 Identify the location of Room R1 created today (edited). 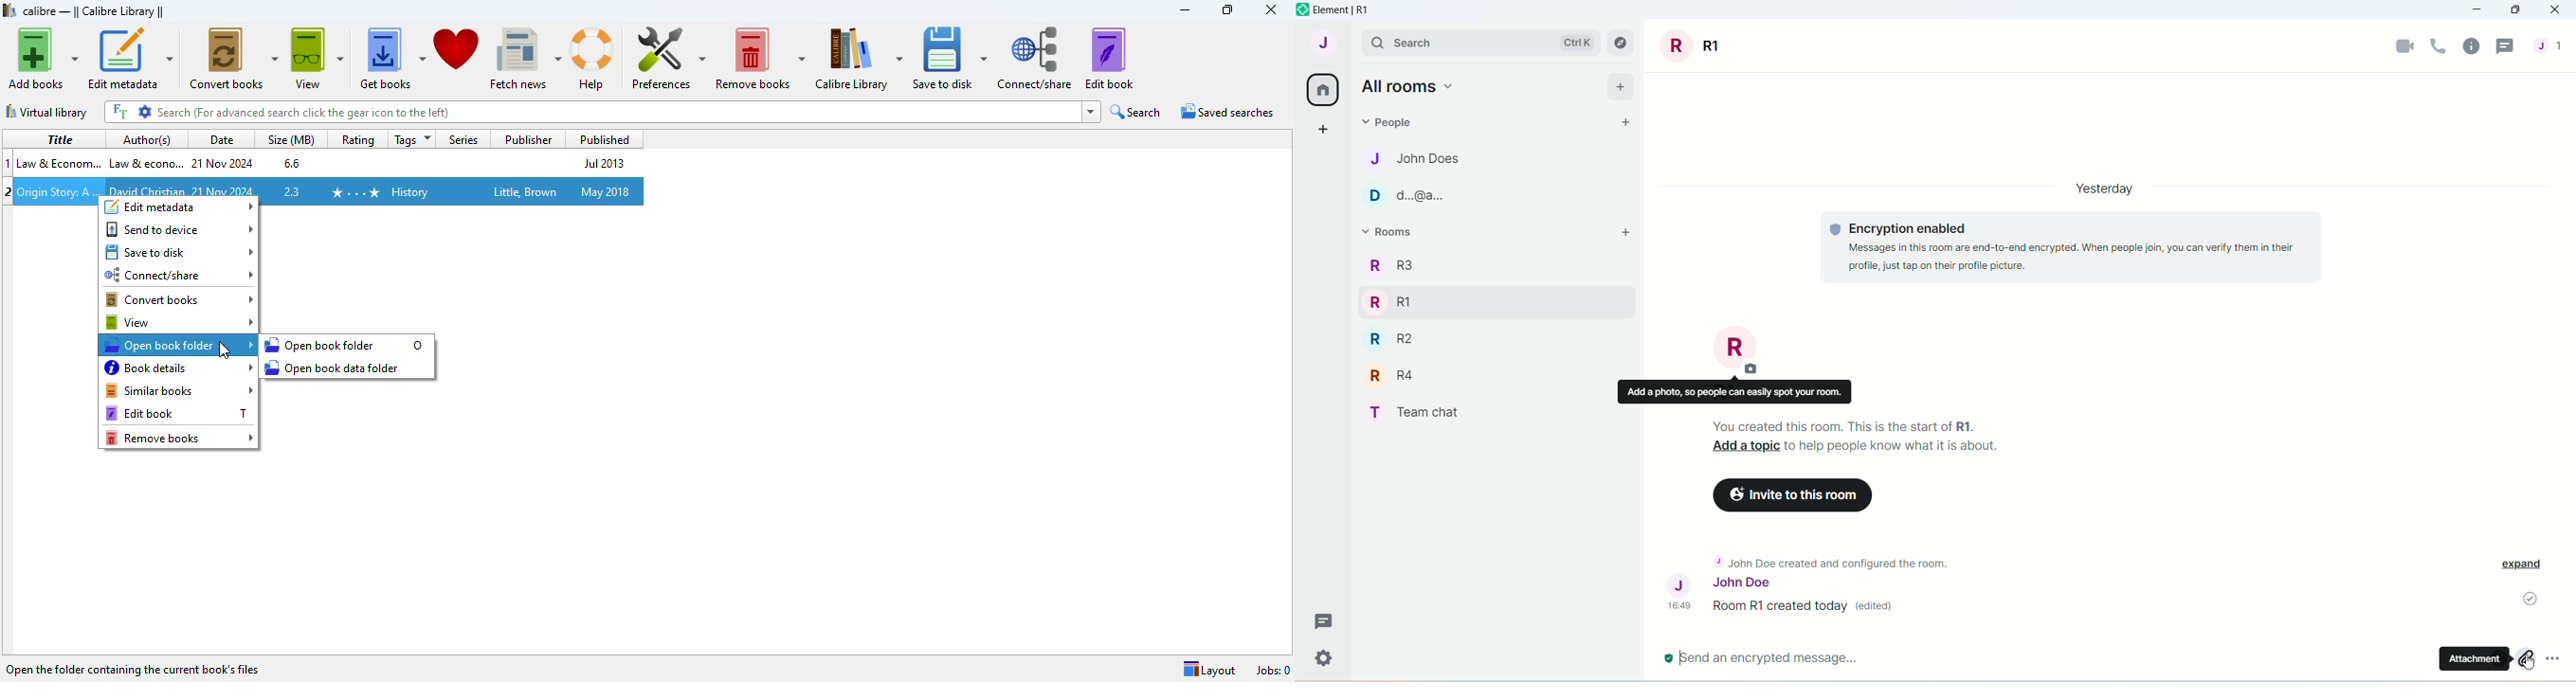
(1809, 607).